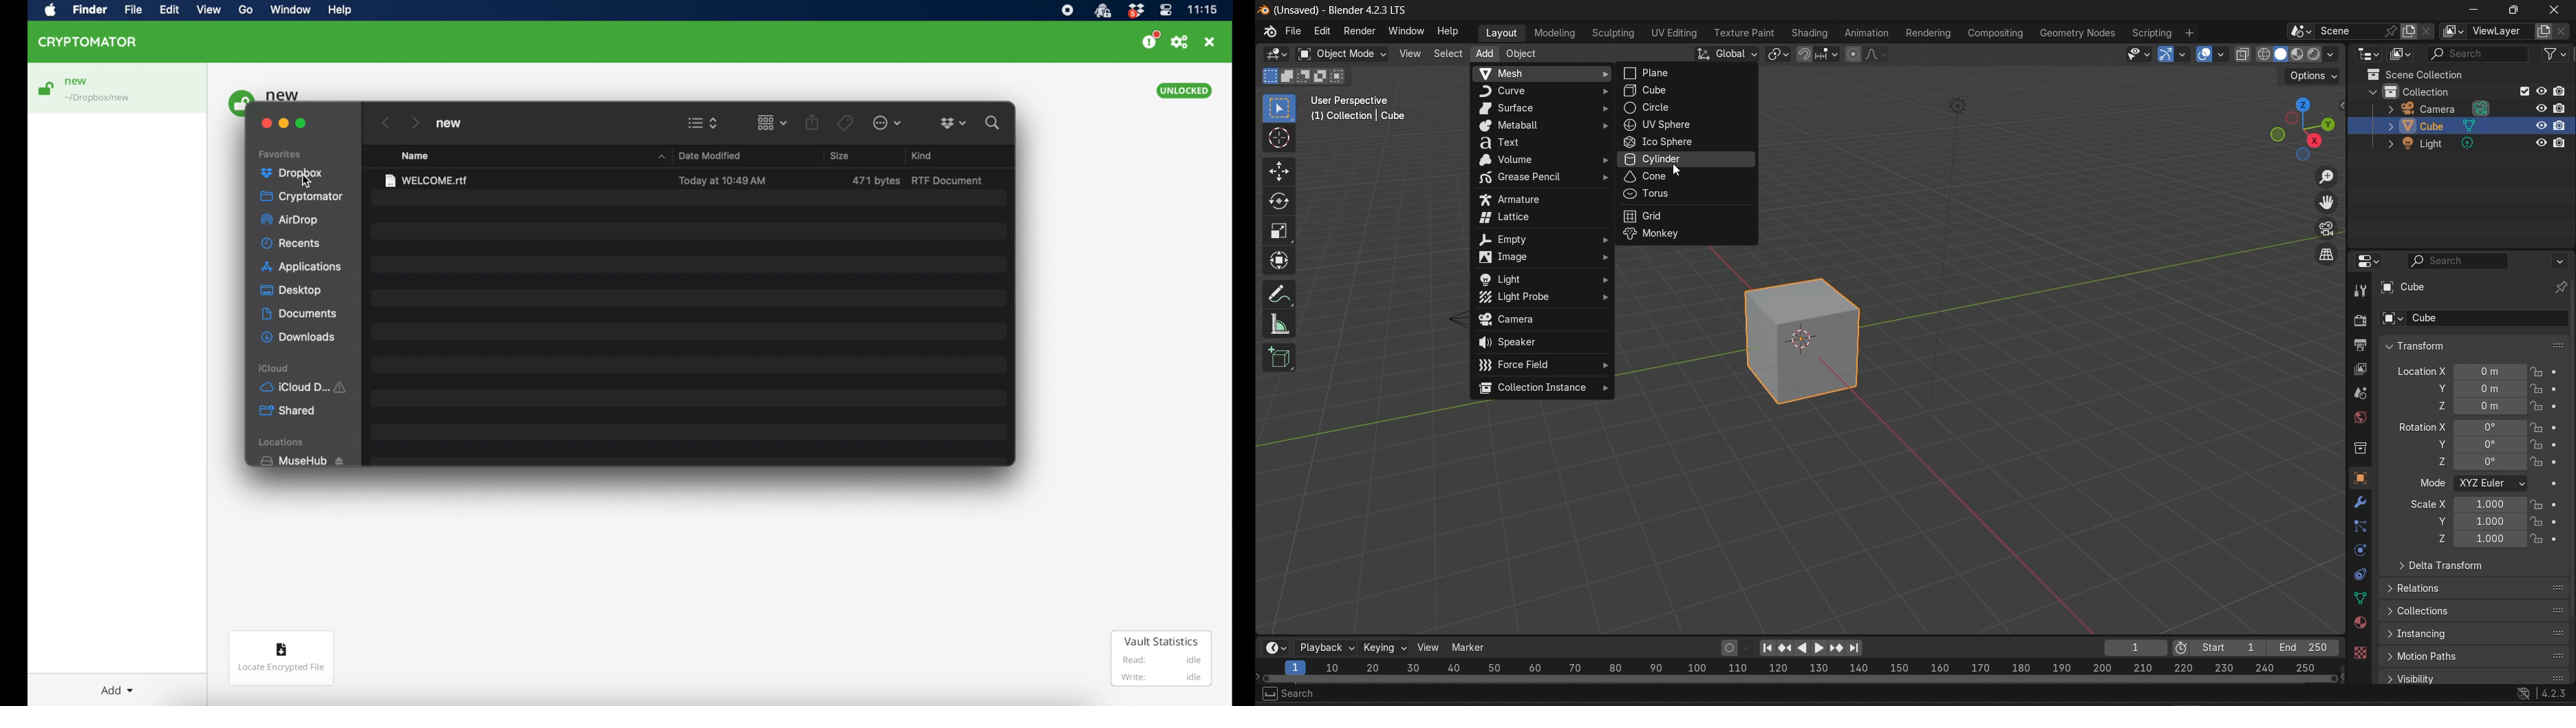 This screenshot has height=728, width=2576. Describe the element at coordinates (1867, 32) in the screenshot. I see `animation` at that location.